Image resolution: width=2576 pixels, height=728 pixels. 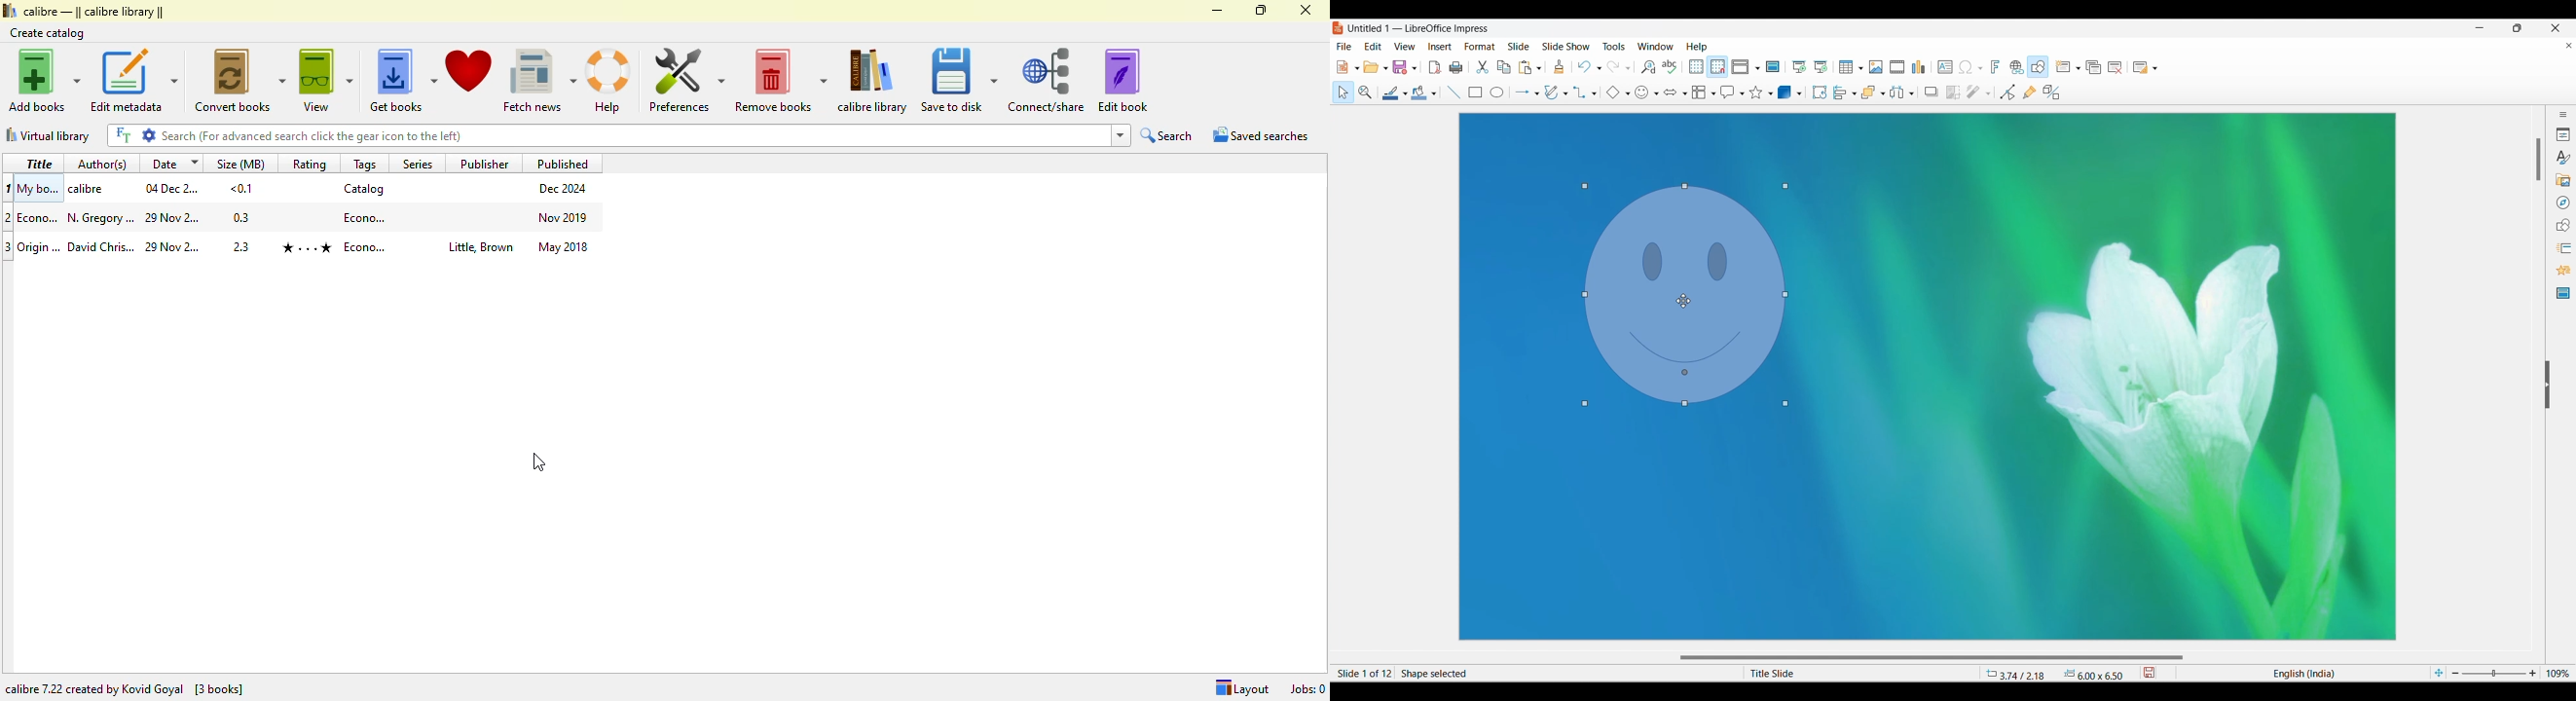 I want to click on File, so click(x=1344, y=46).